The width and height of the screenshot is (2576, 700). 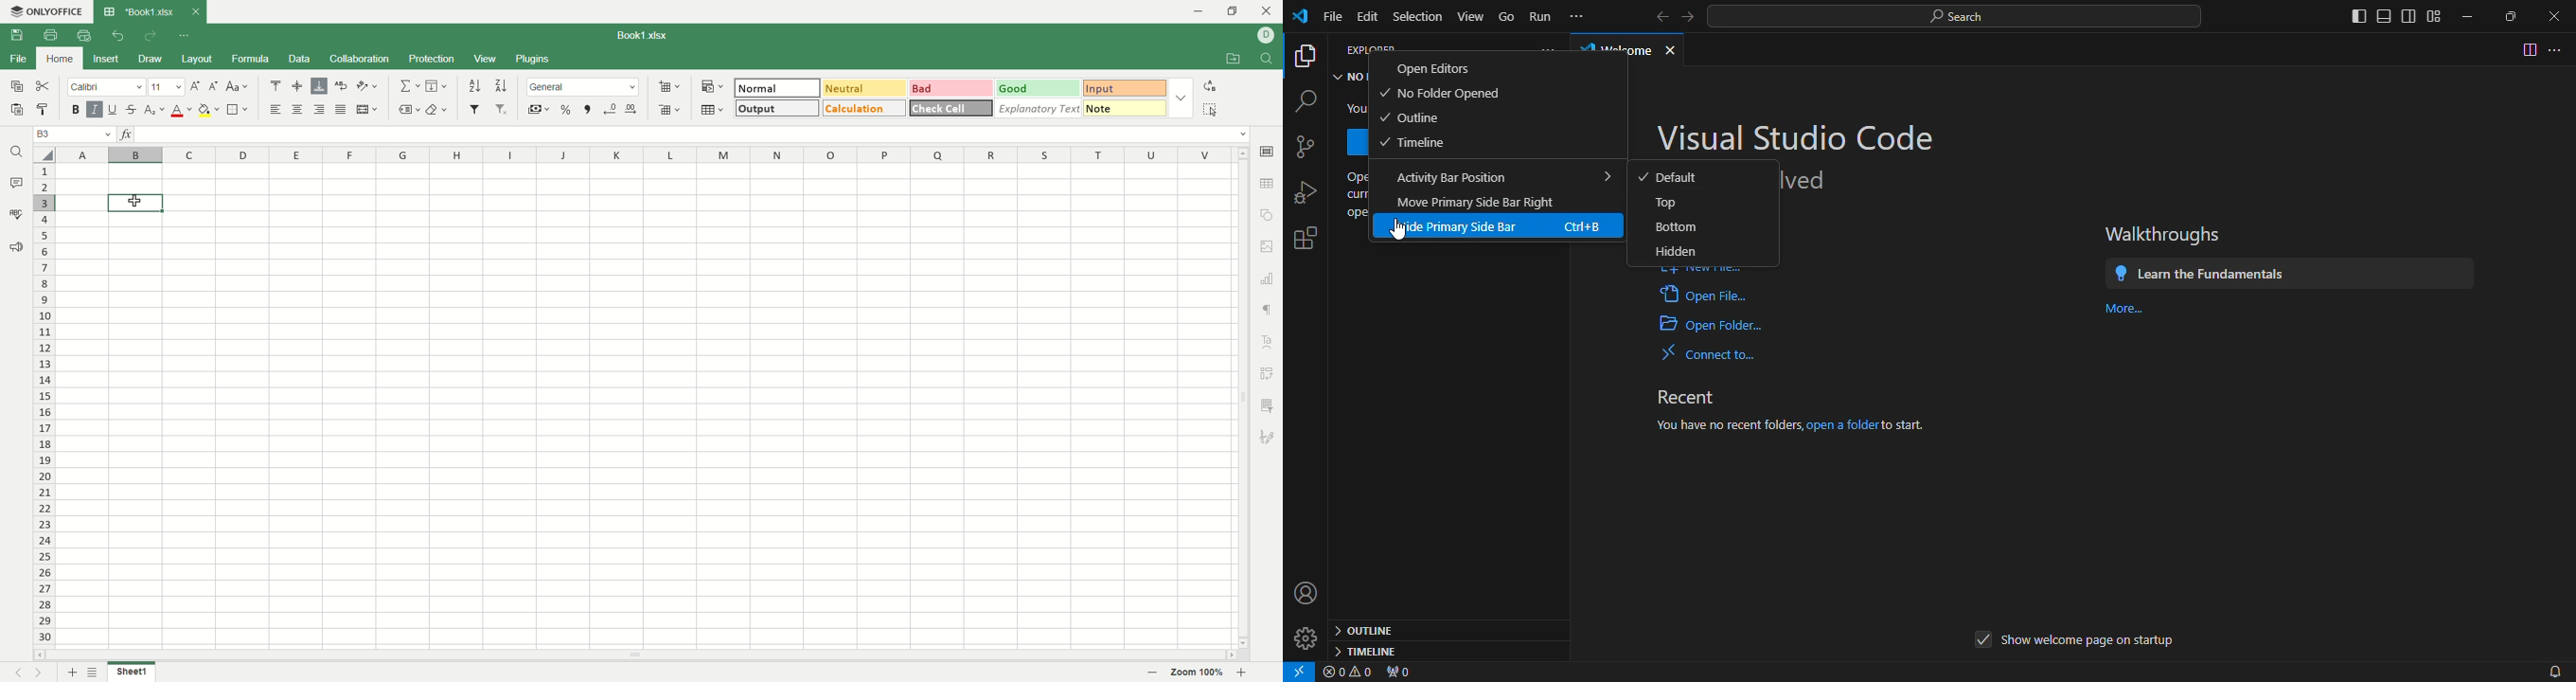 What do you see at coordinates (1302, 642) in the screenshot?
I see `settings` at bounding box center [1302, 642].